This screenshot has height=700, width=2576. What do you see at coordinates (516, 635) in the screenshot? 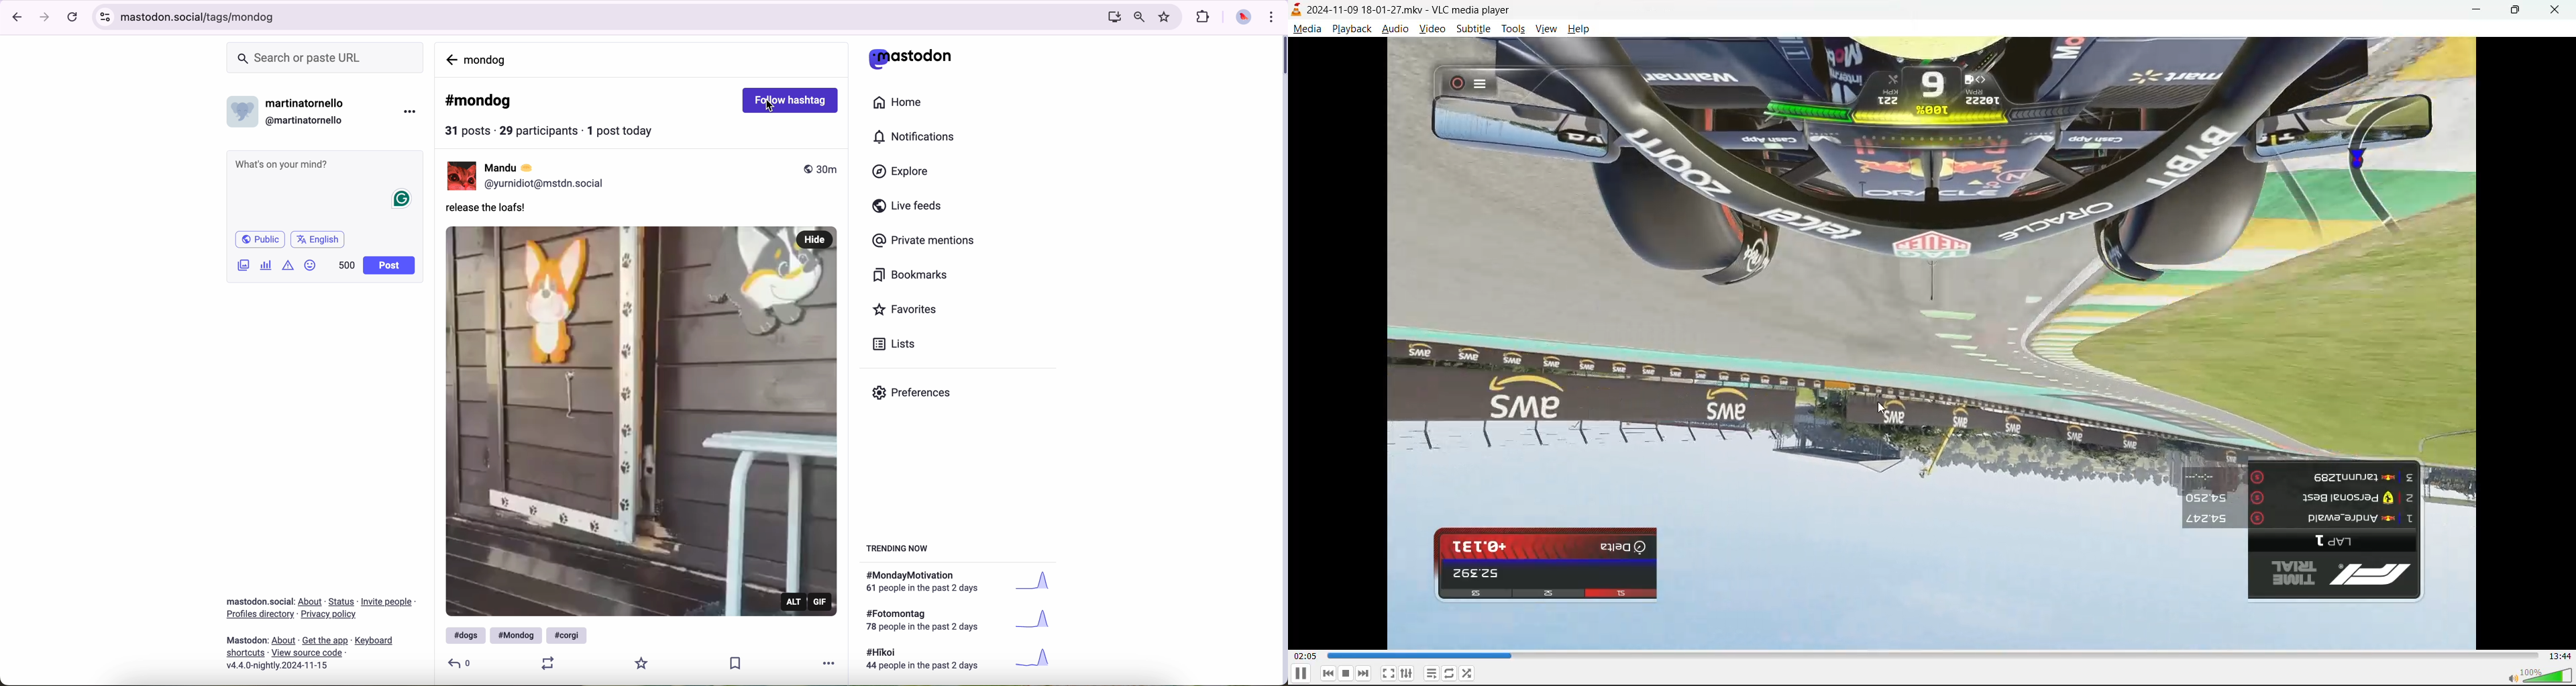
I see `#mondog` at bounding box center [516, 635].